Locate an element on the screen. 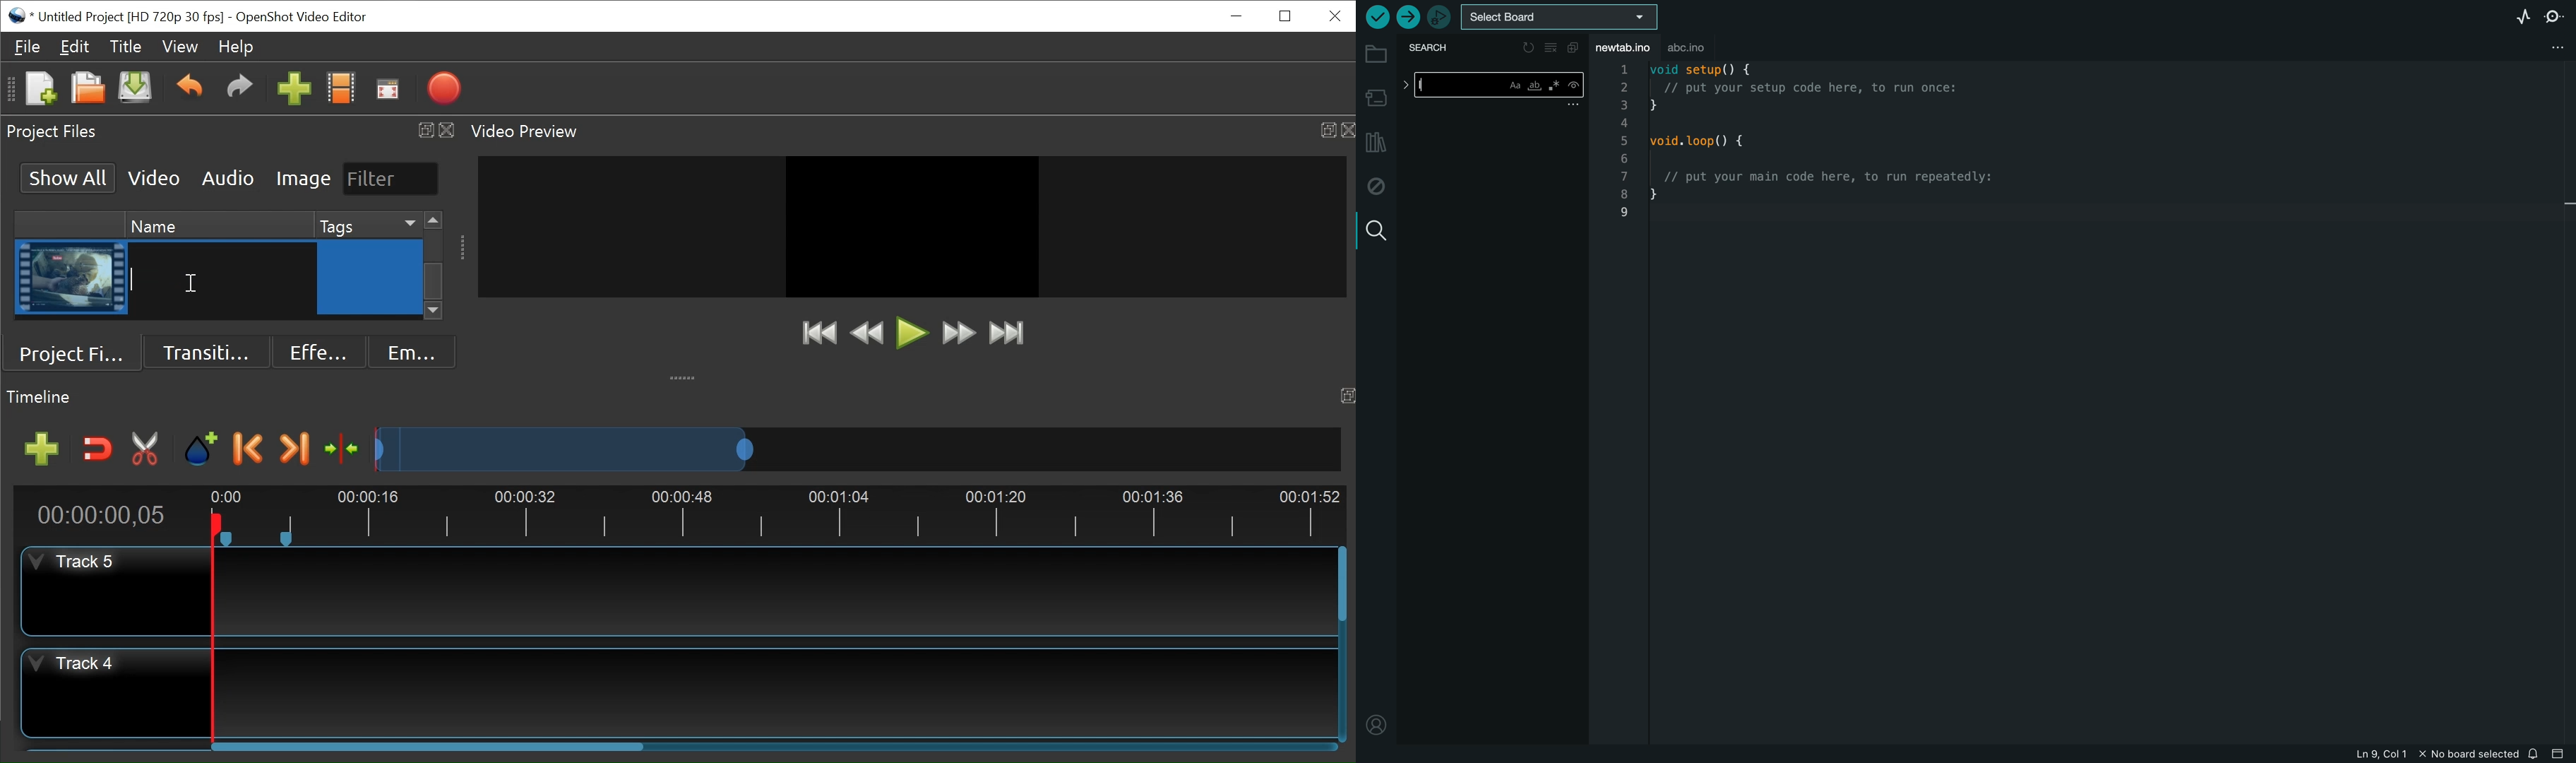 This screenshot has height=784, width=2576. search is located at coordinates (1374, 228).